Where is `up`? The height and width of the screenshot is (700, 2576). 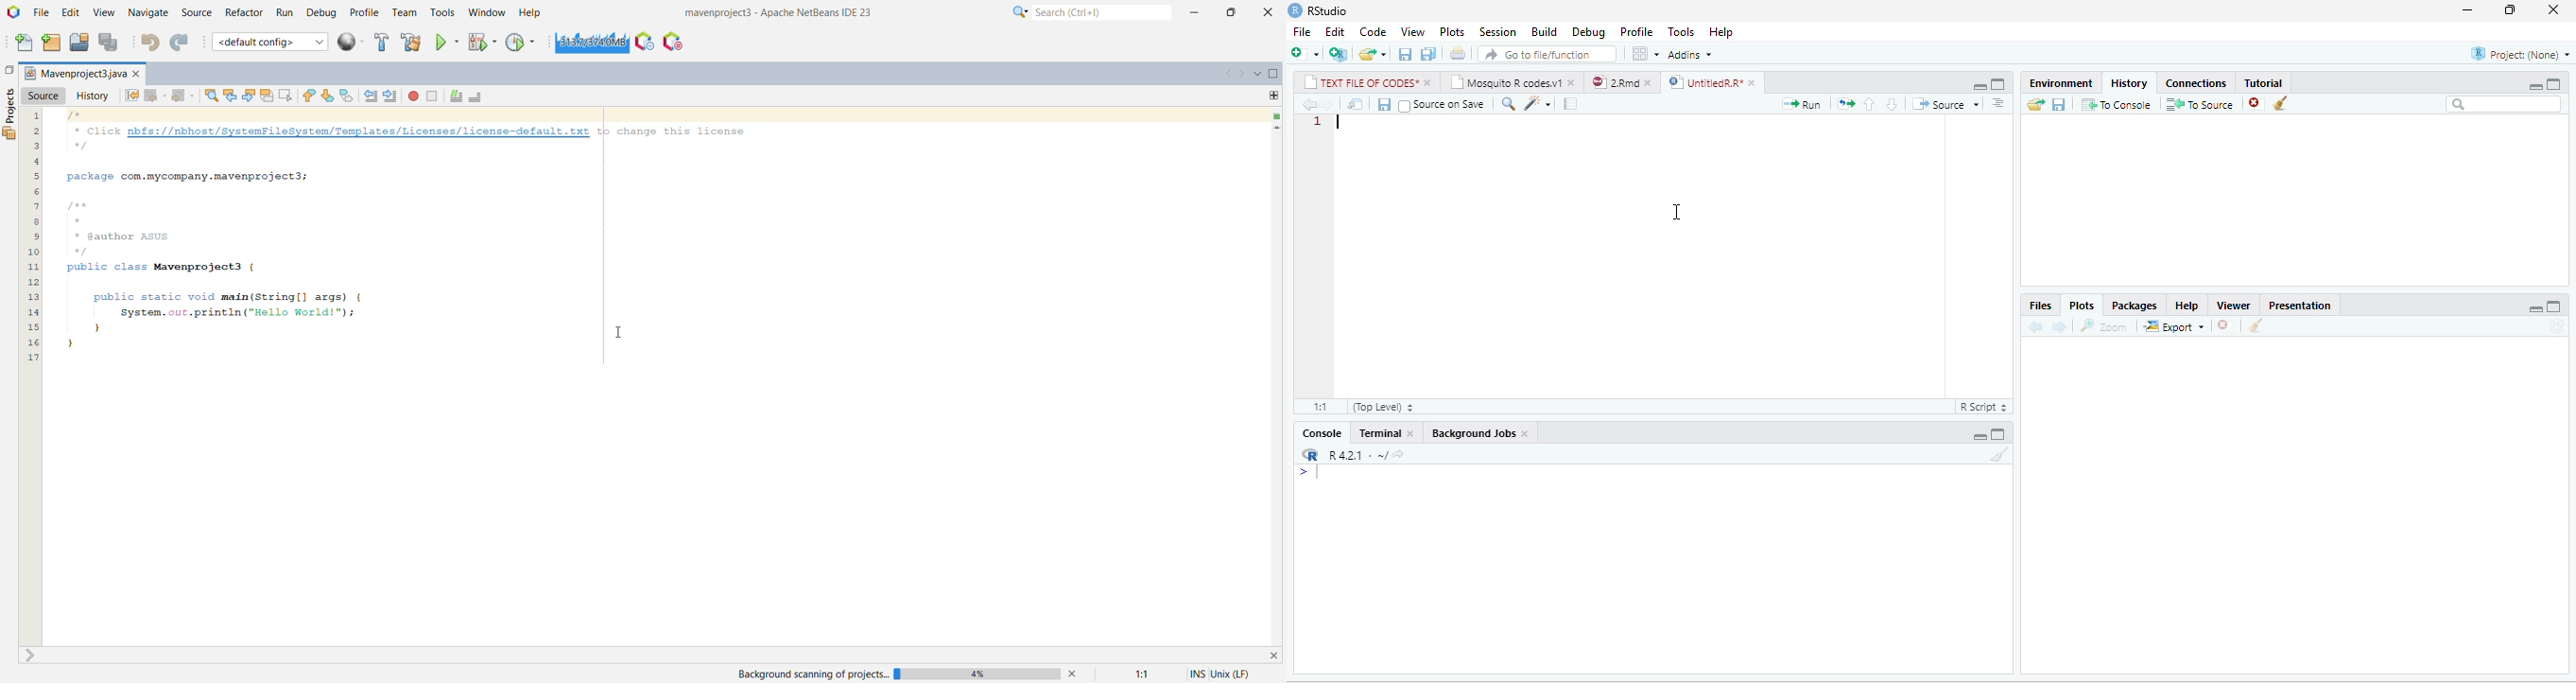 up is located at coordinates (1869, 104).